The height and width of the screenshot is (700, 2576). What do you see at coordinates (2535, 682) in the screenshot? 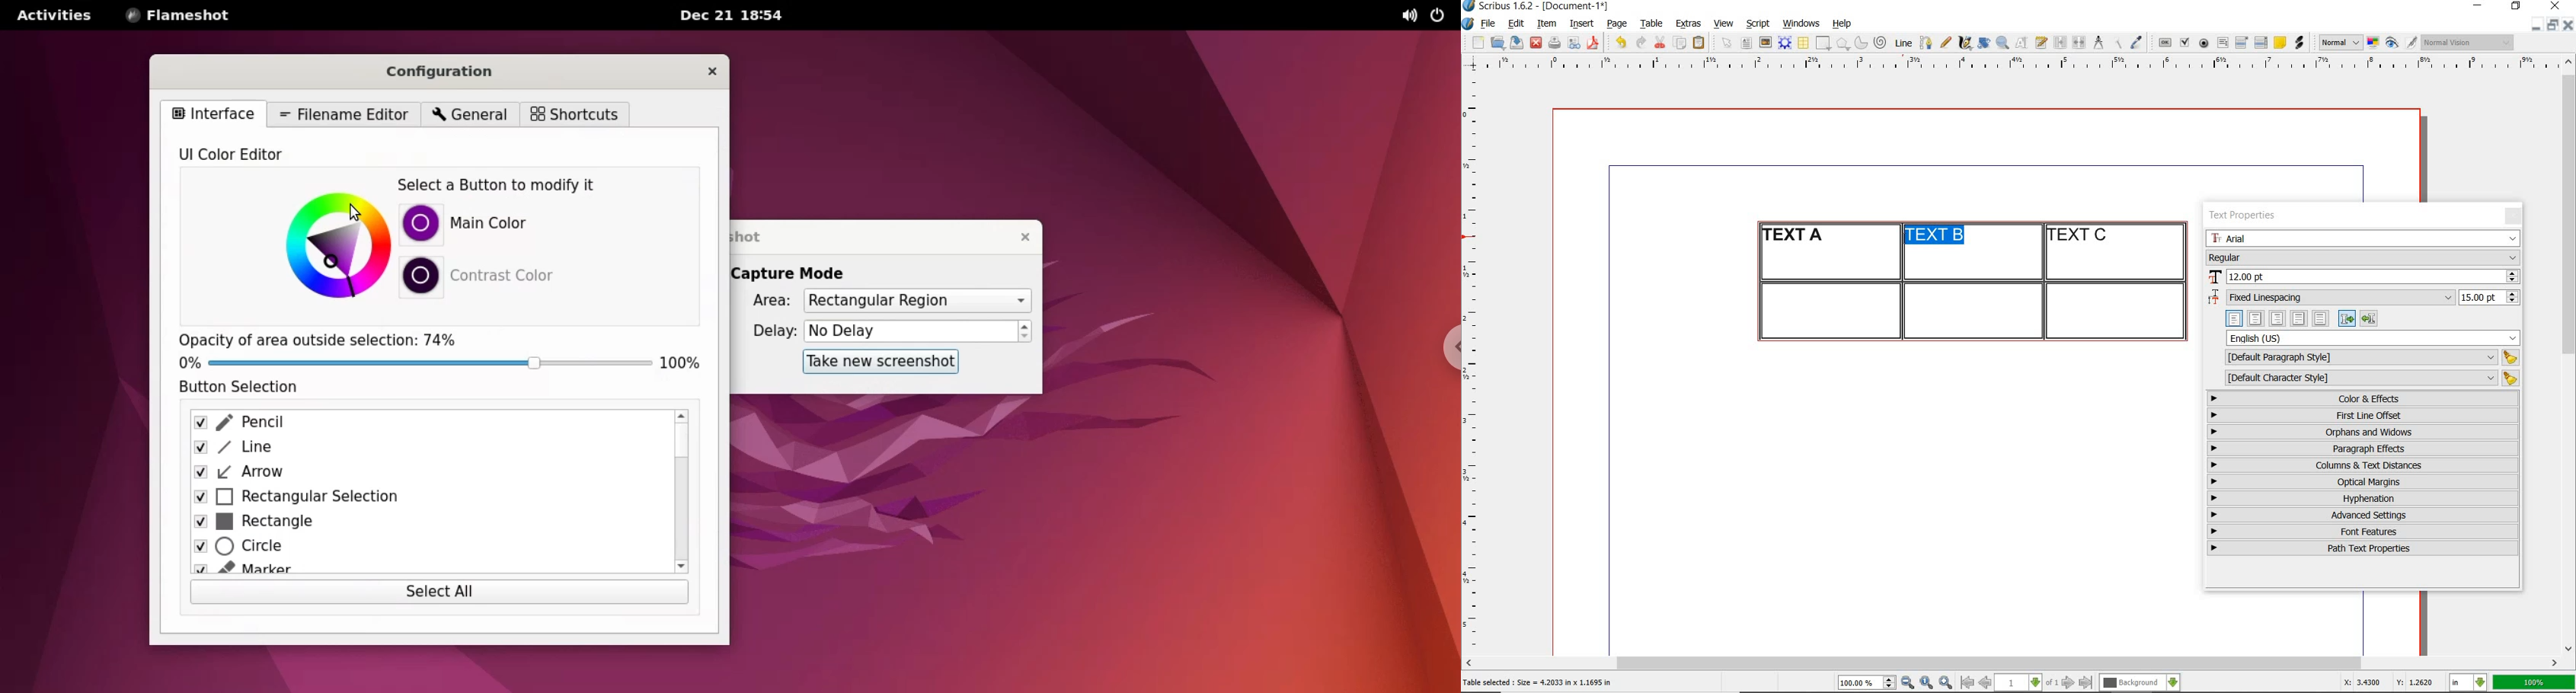
I see `100%` at bounding box center [2535, 682].